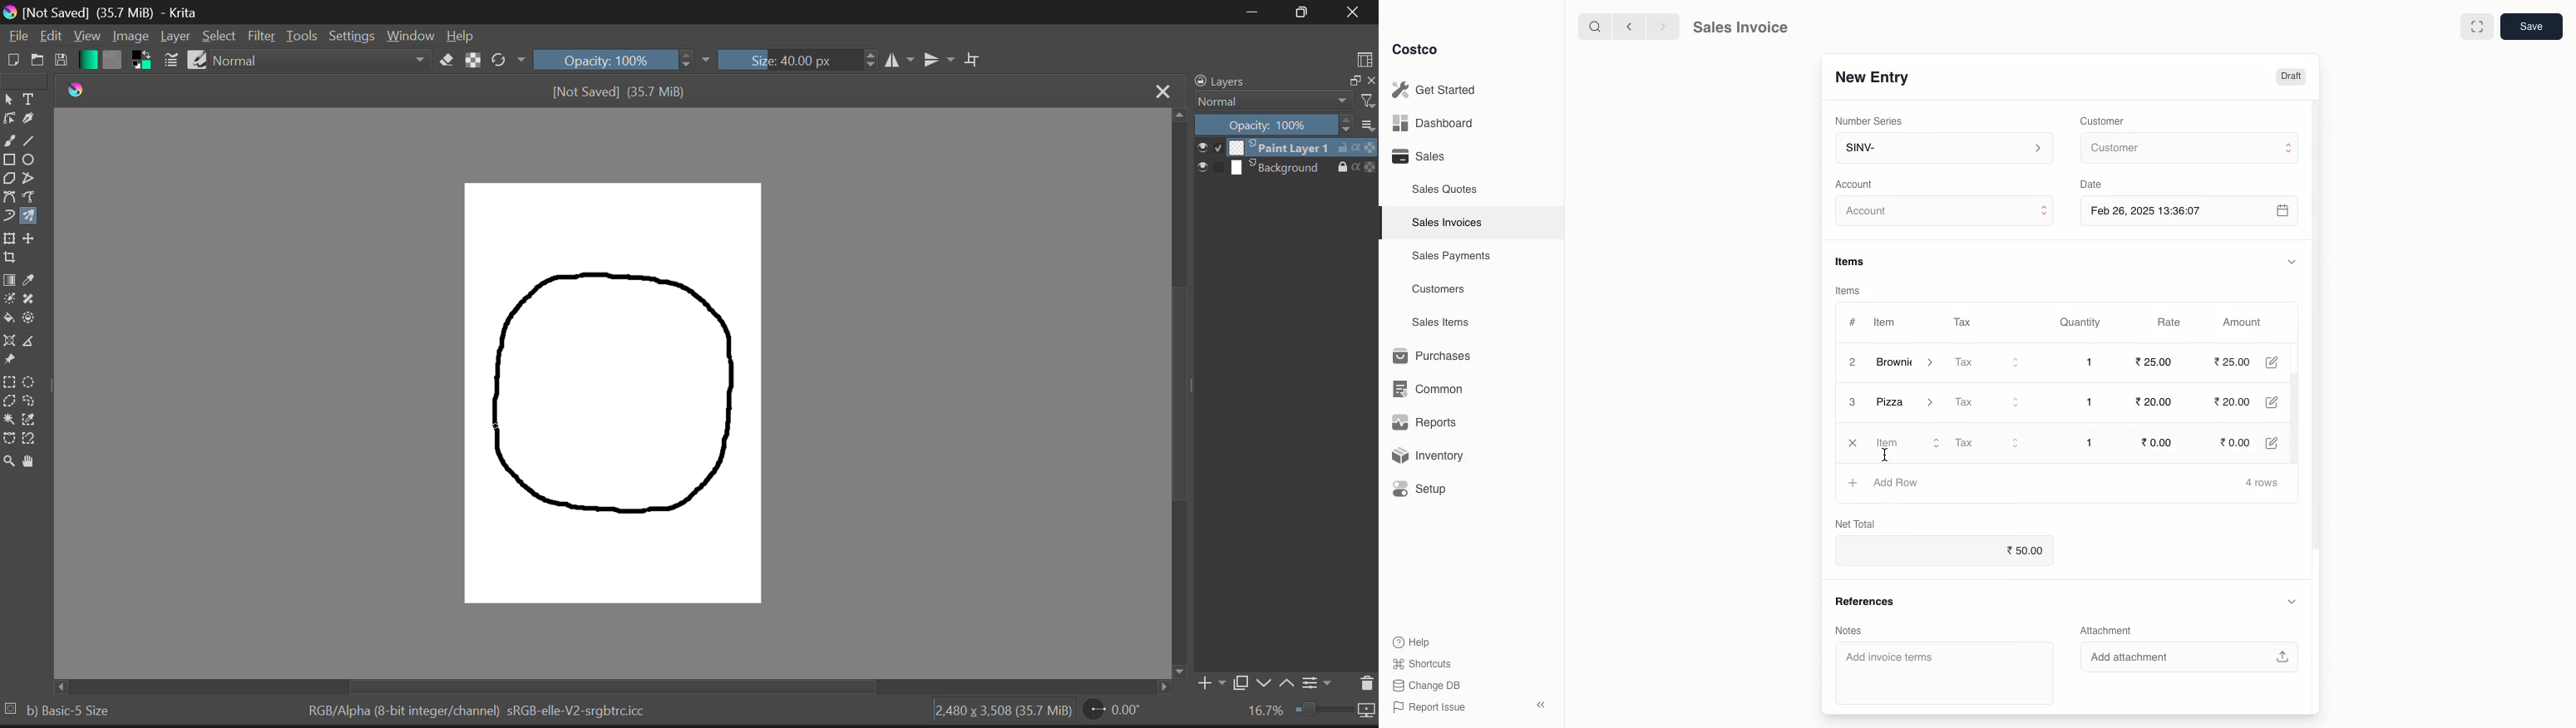  What do you see at coordinates (2107, 632) in the screenshot?
I see `Attachment` at bounding box center [2107, 632].